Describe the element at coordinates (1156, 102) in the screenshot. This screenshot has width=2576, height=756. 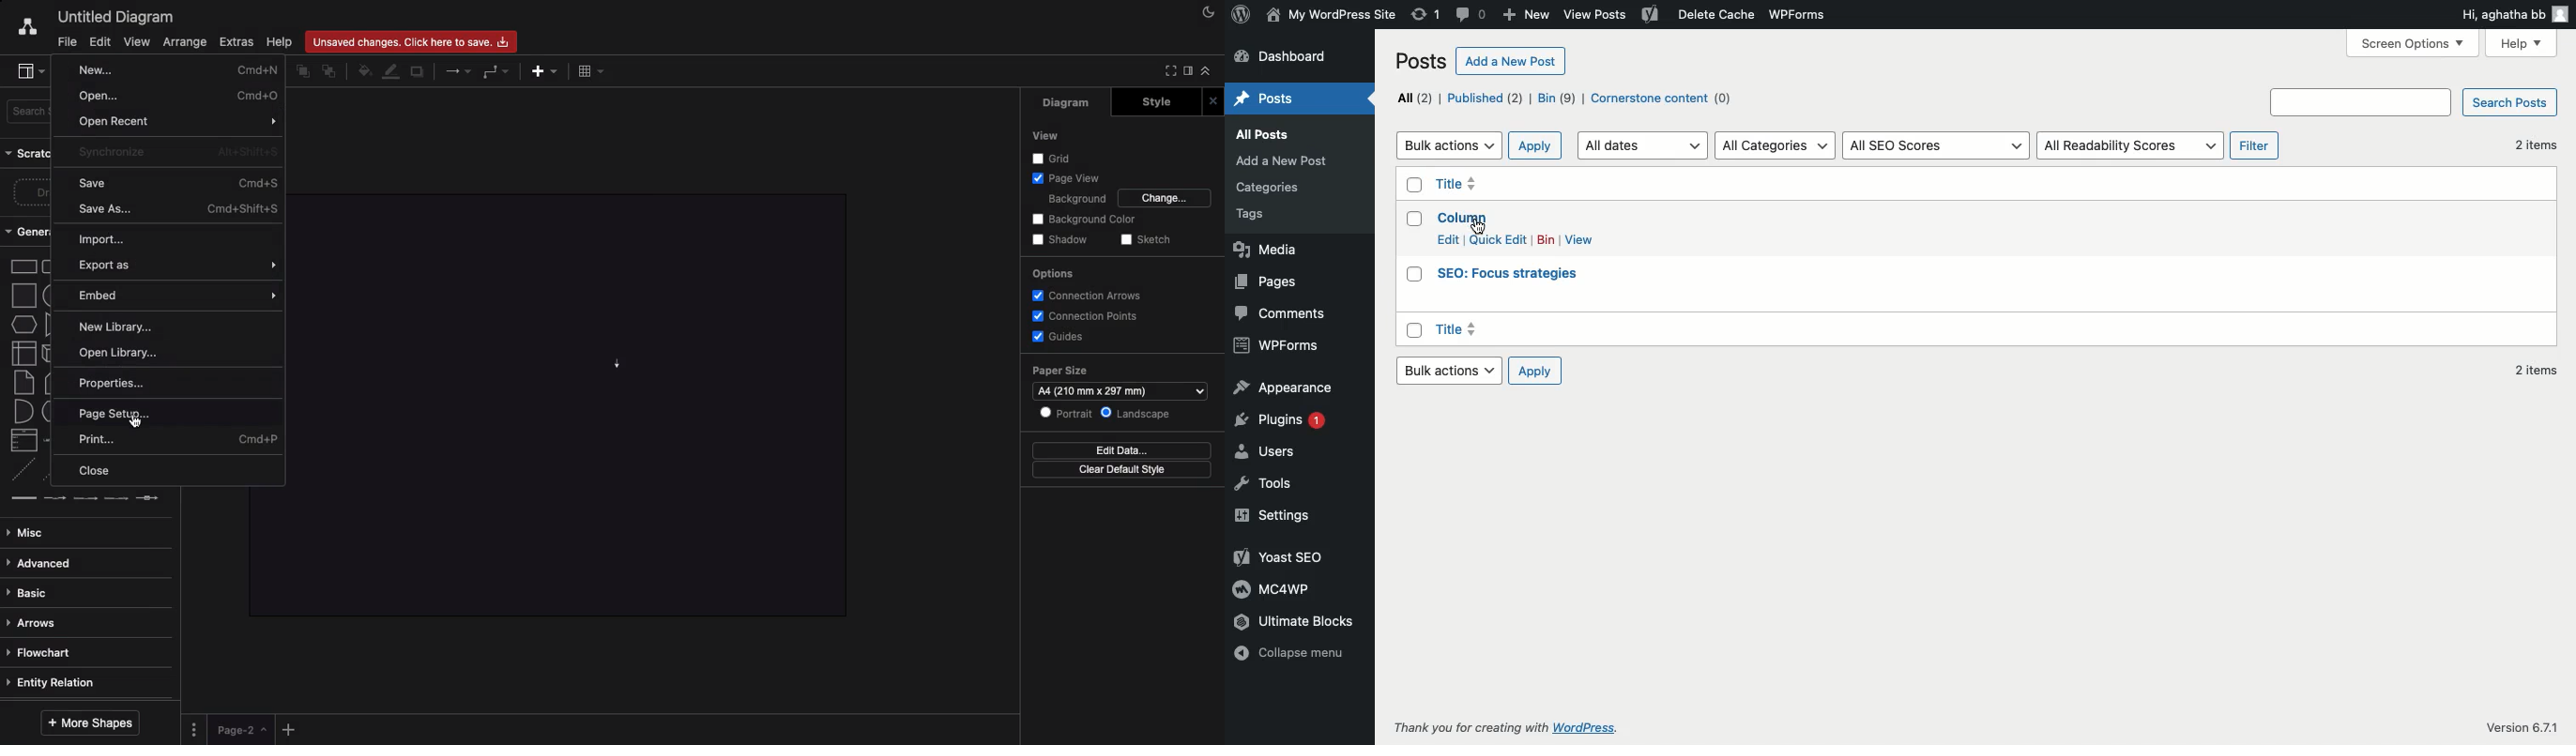
I see `Style` at that location.